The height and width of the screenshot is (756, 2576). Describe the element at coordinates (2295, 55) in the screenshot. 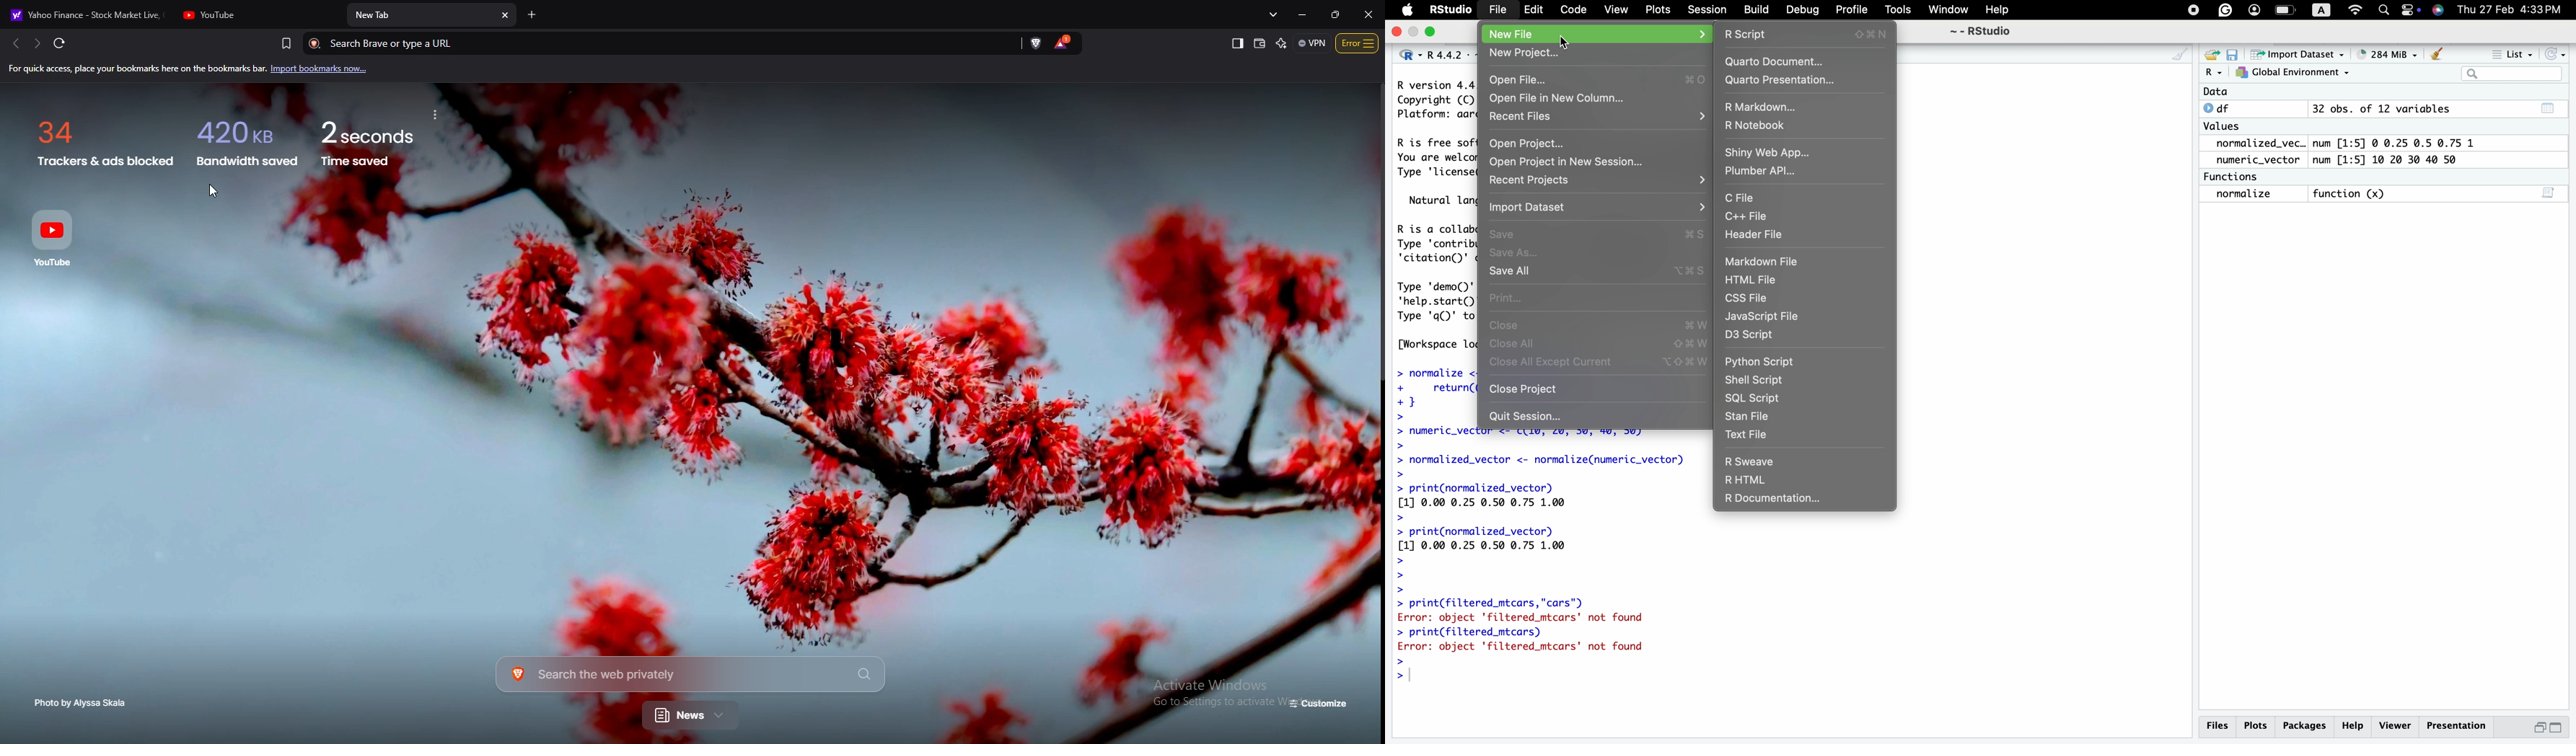

I see `Import Dataset` at that location.